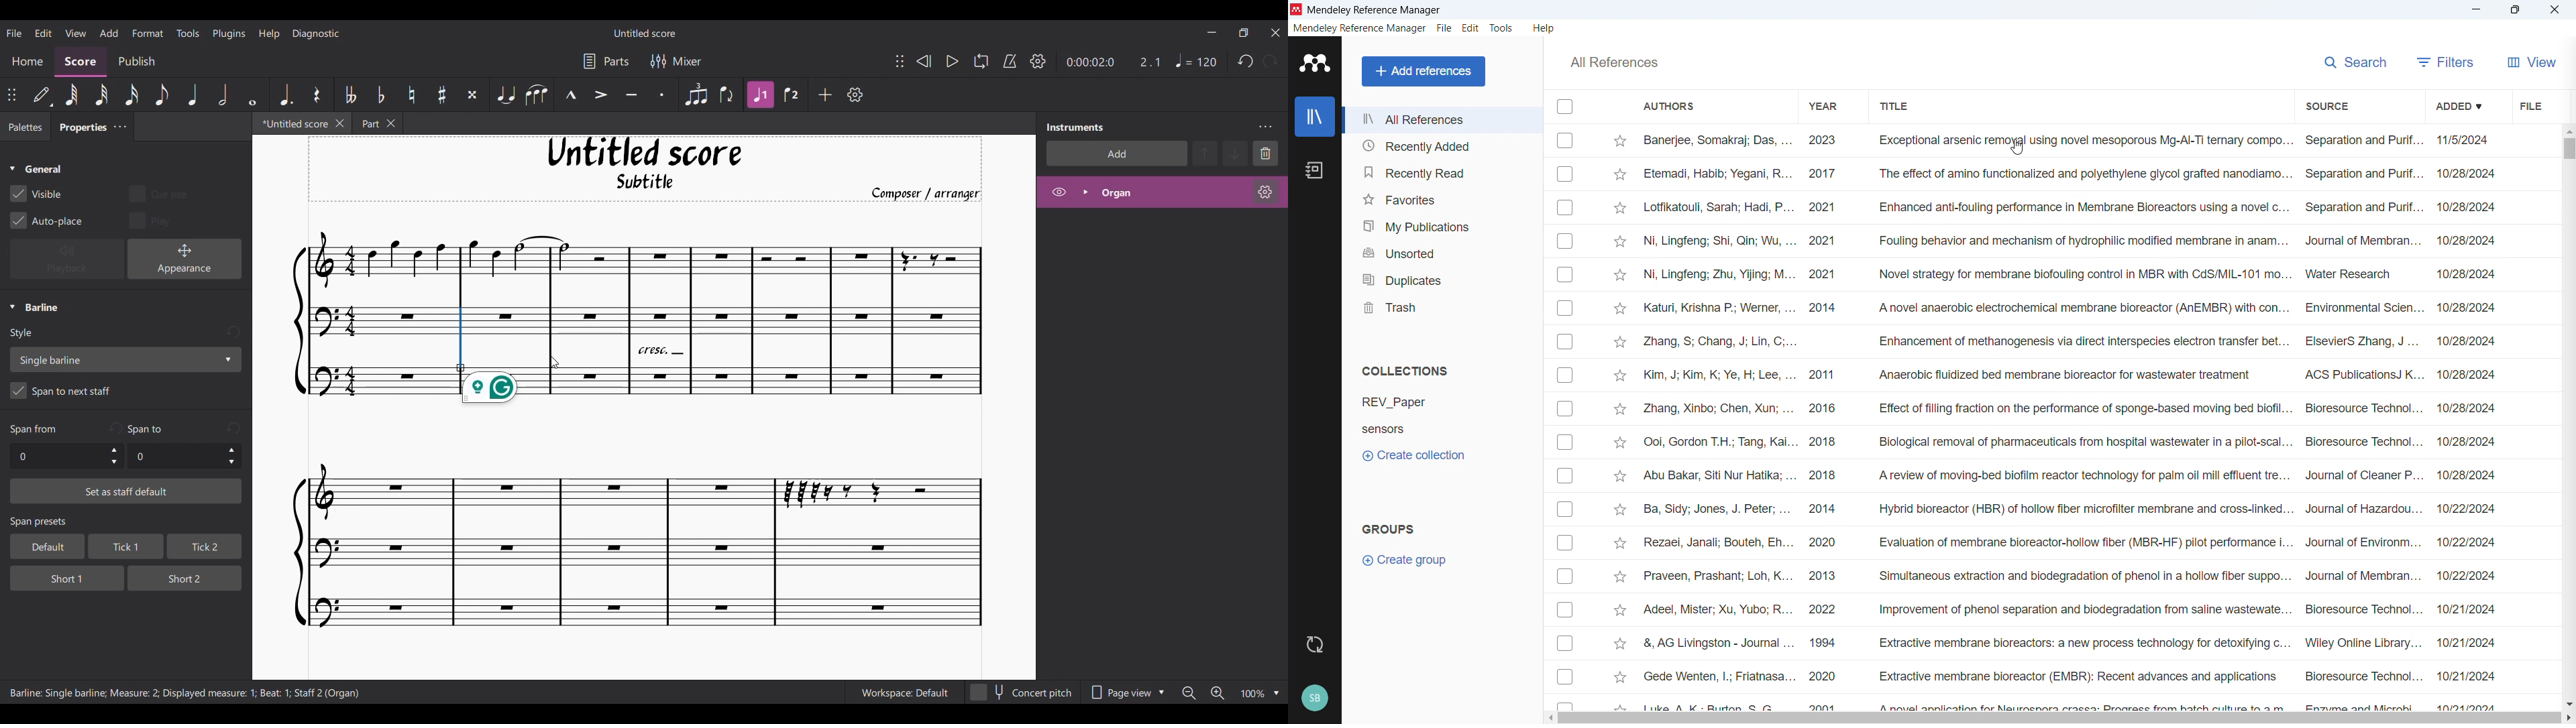  Describe the element at coordinates (761, 95) in the screenshot. I see `Highlighted due to current selection` at that location.